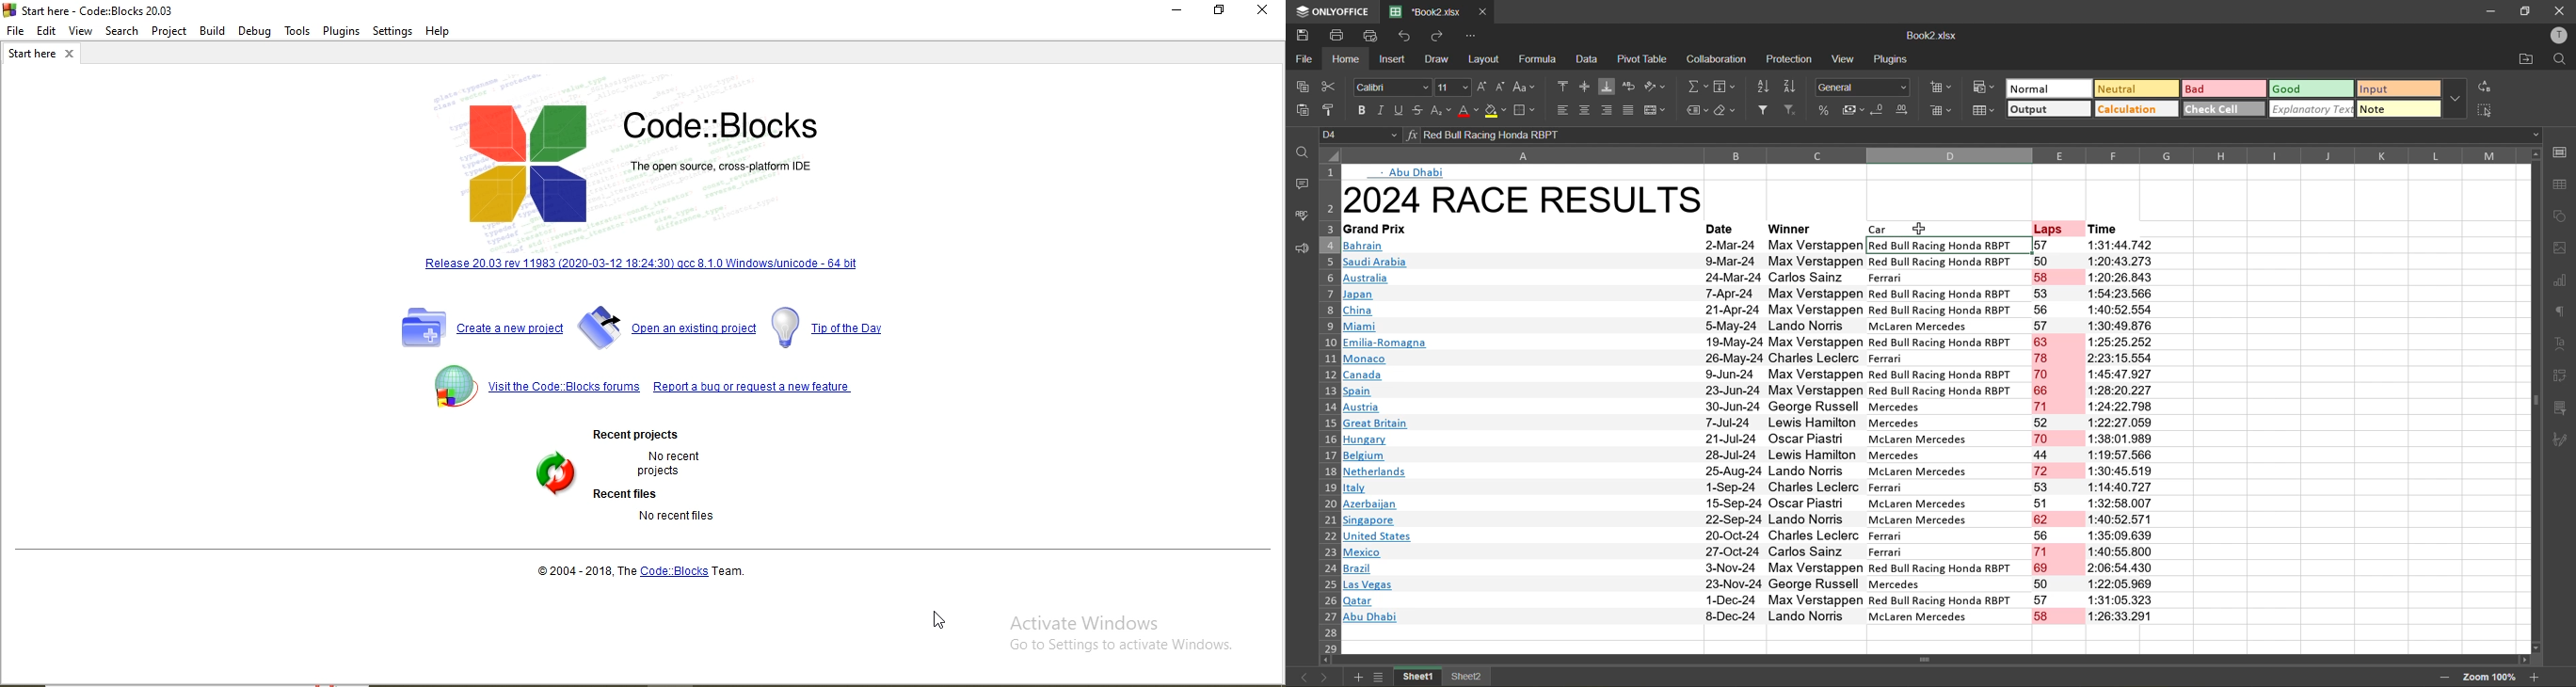 The width and height of the screenshot is (2576, 700). I want to click on home, so click(1345, 63).